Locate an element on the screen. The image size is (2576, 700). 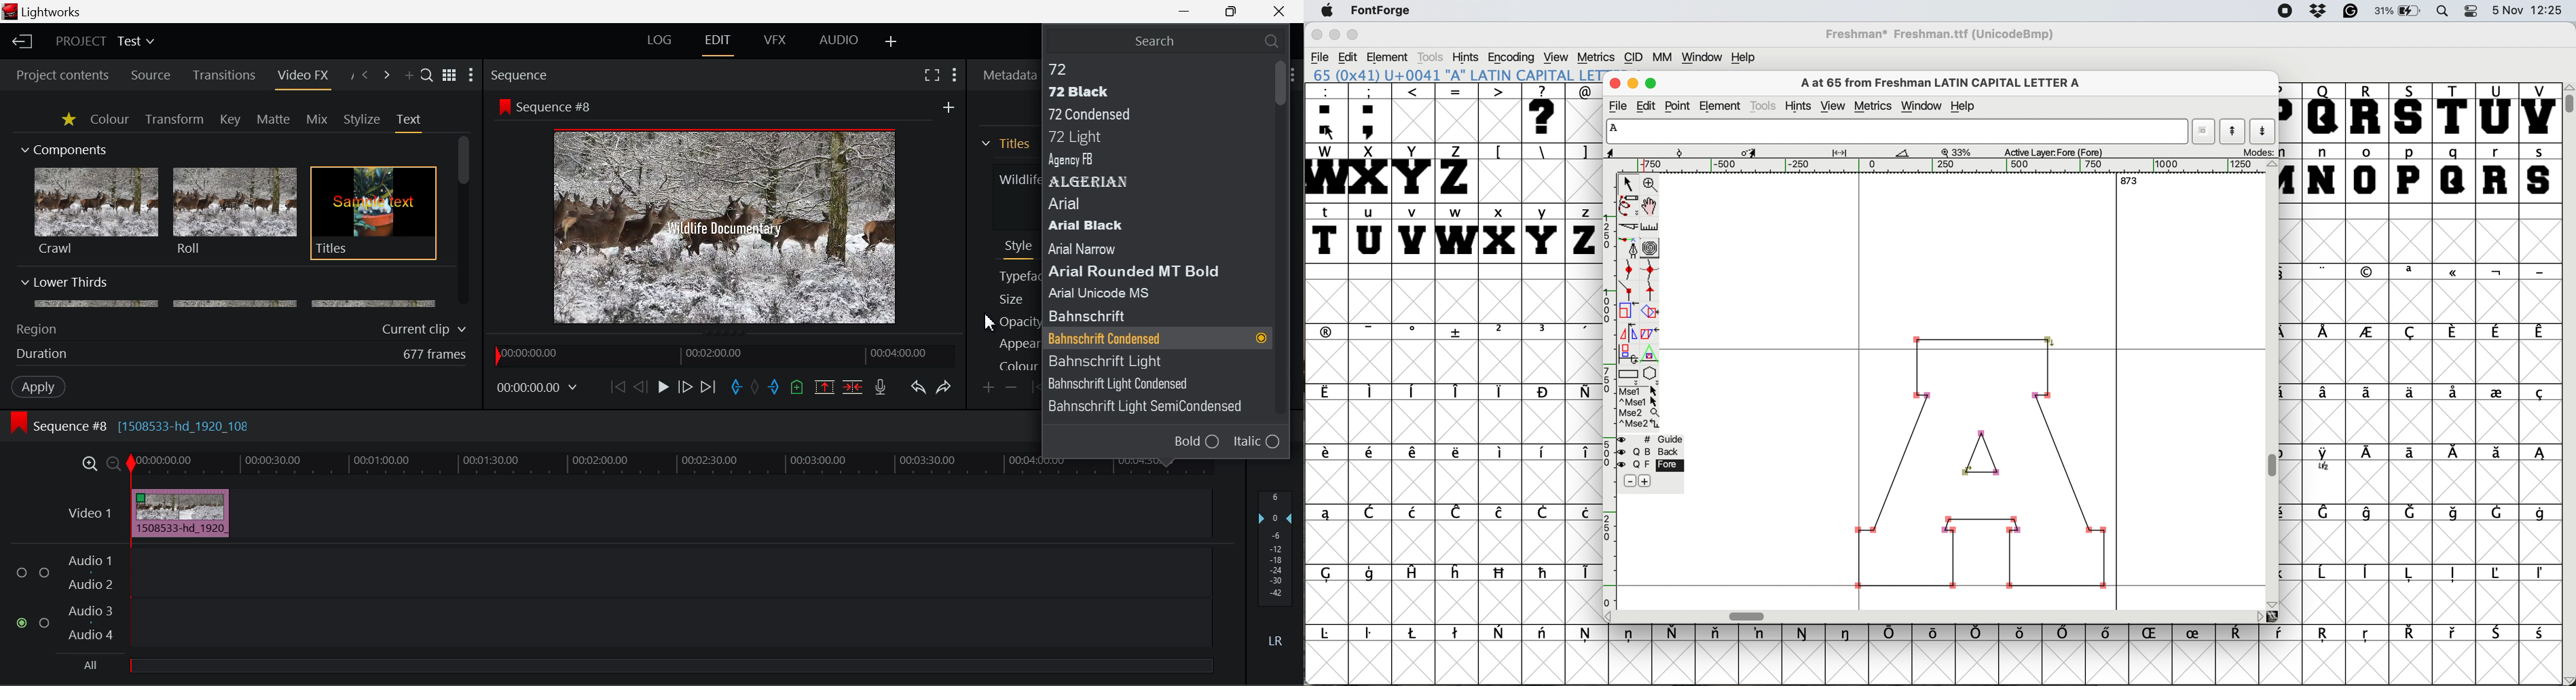
Bahnschrift is located at coordinates (1139, 384).